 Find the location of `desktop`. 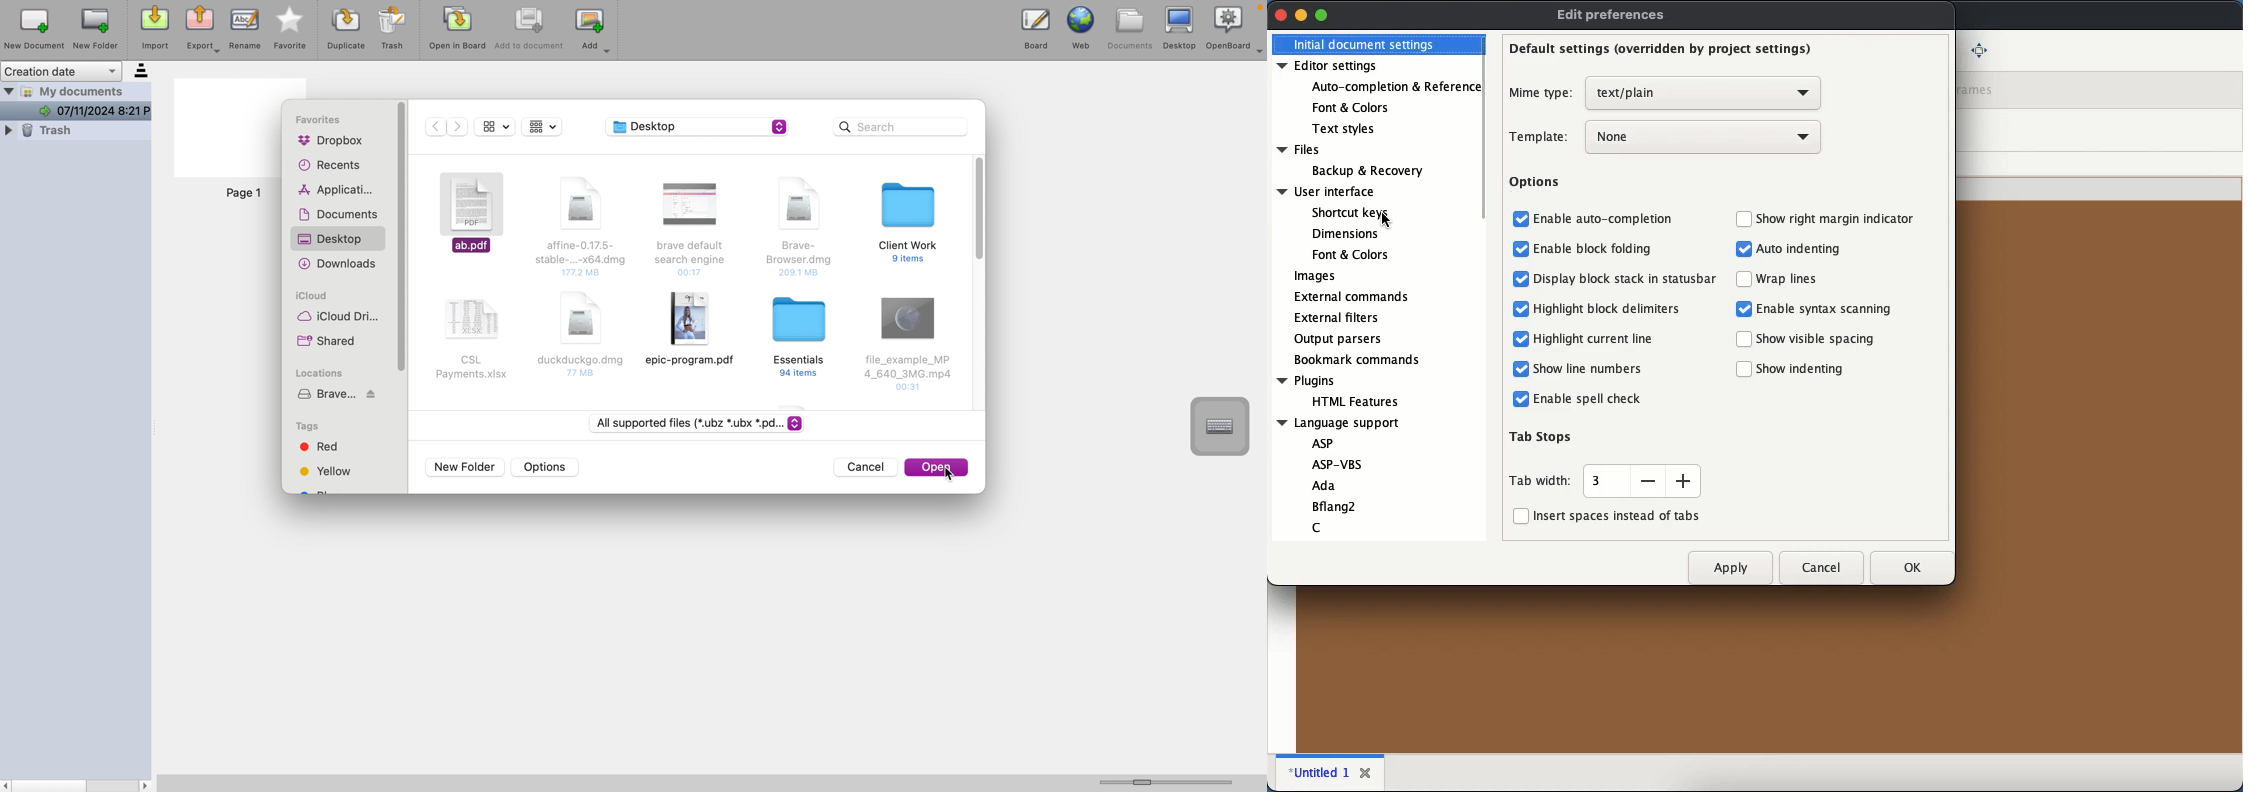

desktop is located at coordinates (333, 239).